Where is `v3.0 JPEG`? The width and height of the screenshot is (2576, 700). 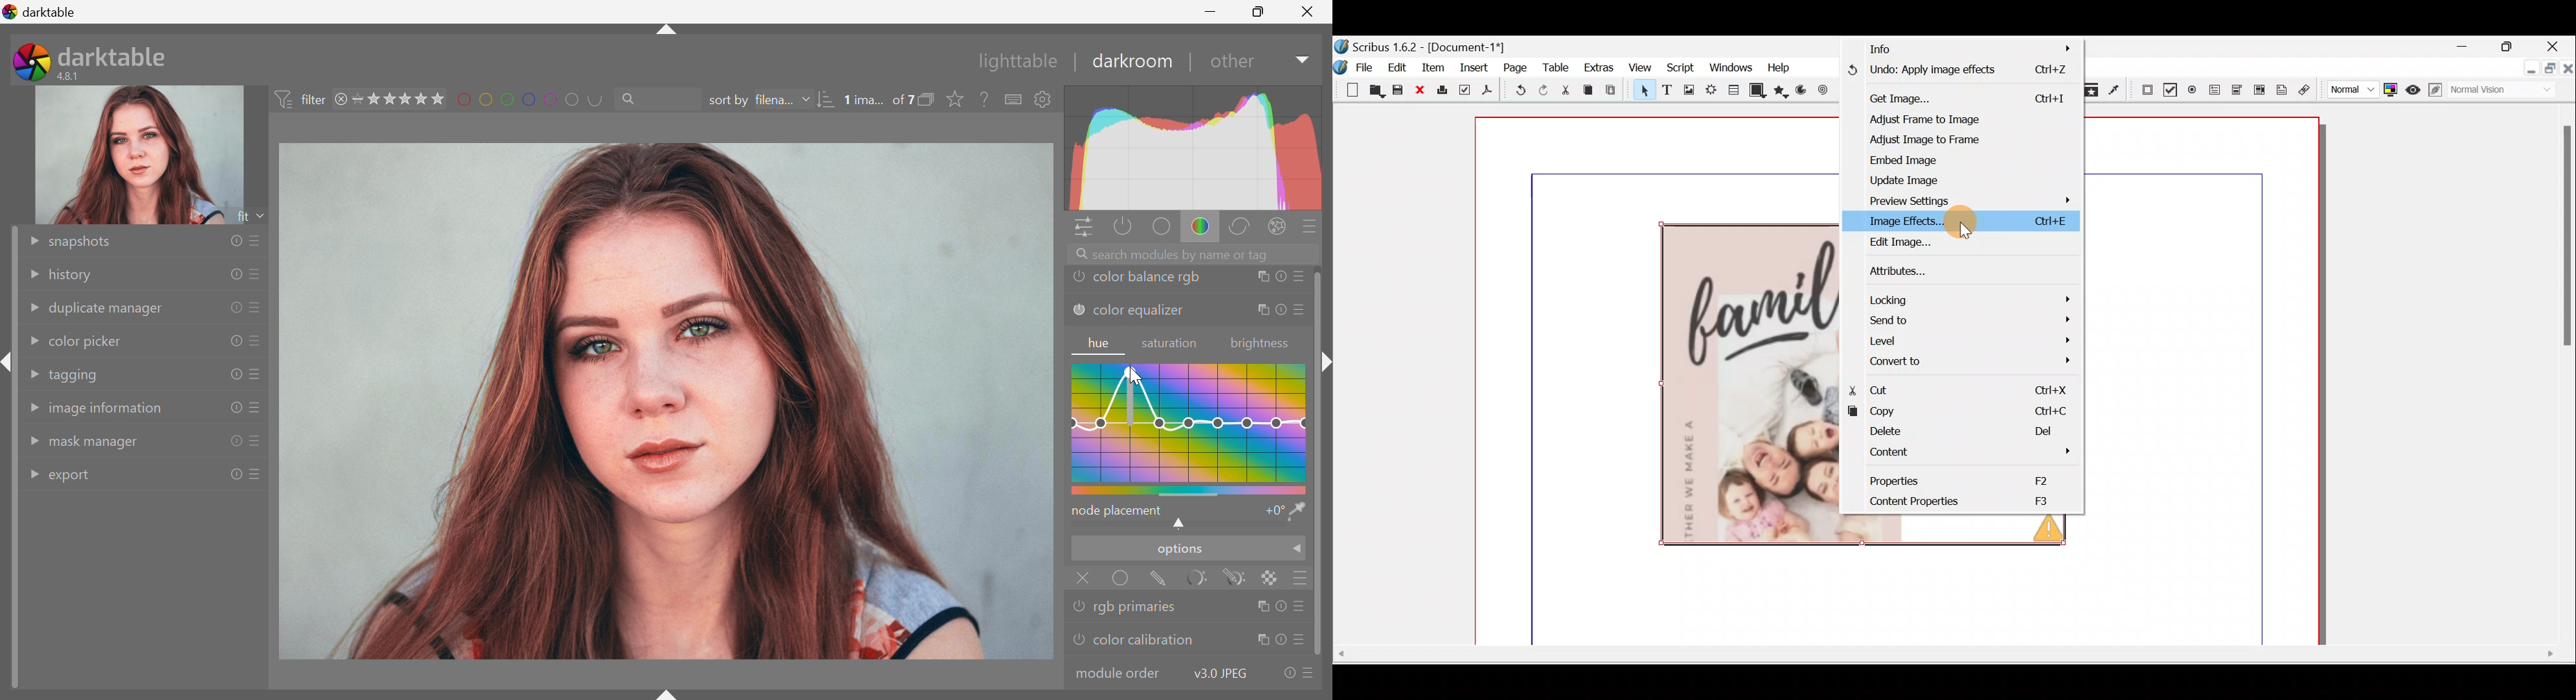
v3.0 JPEG is located at coordinates (1217, 674).